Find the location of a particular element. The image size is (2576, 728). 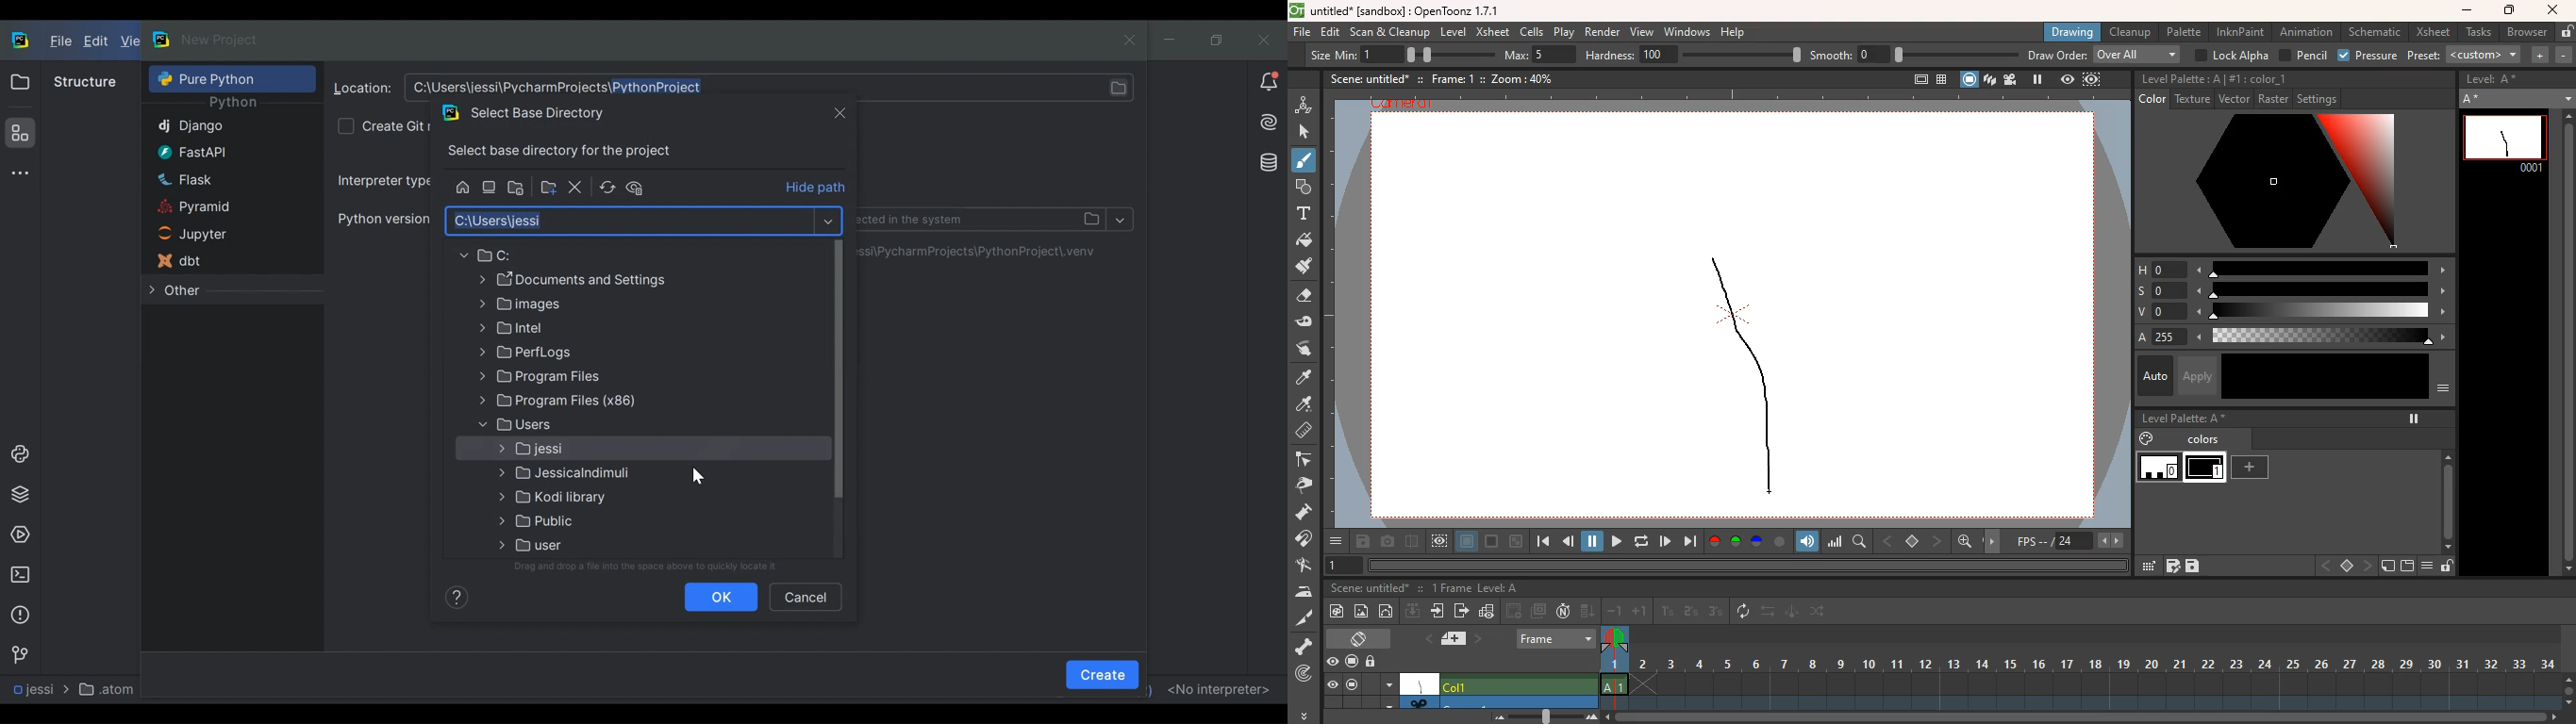

forward is located at coordinates (1614, 541).